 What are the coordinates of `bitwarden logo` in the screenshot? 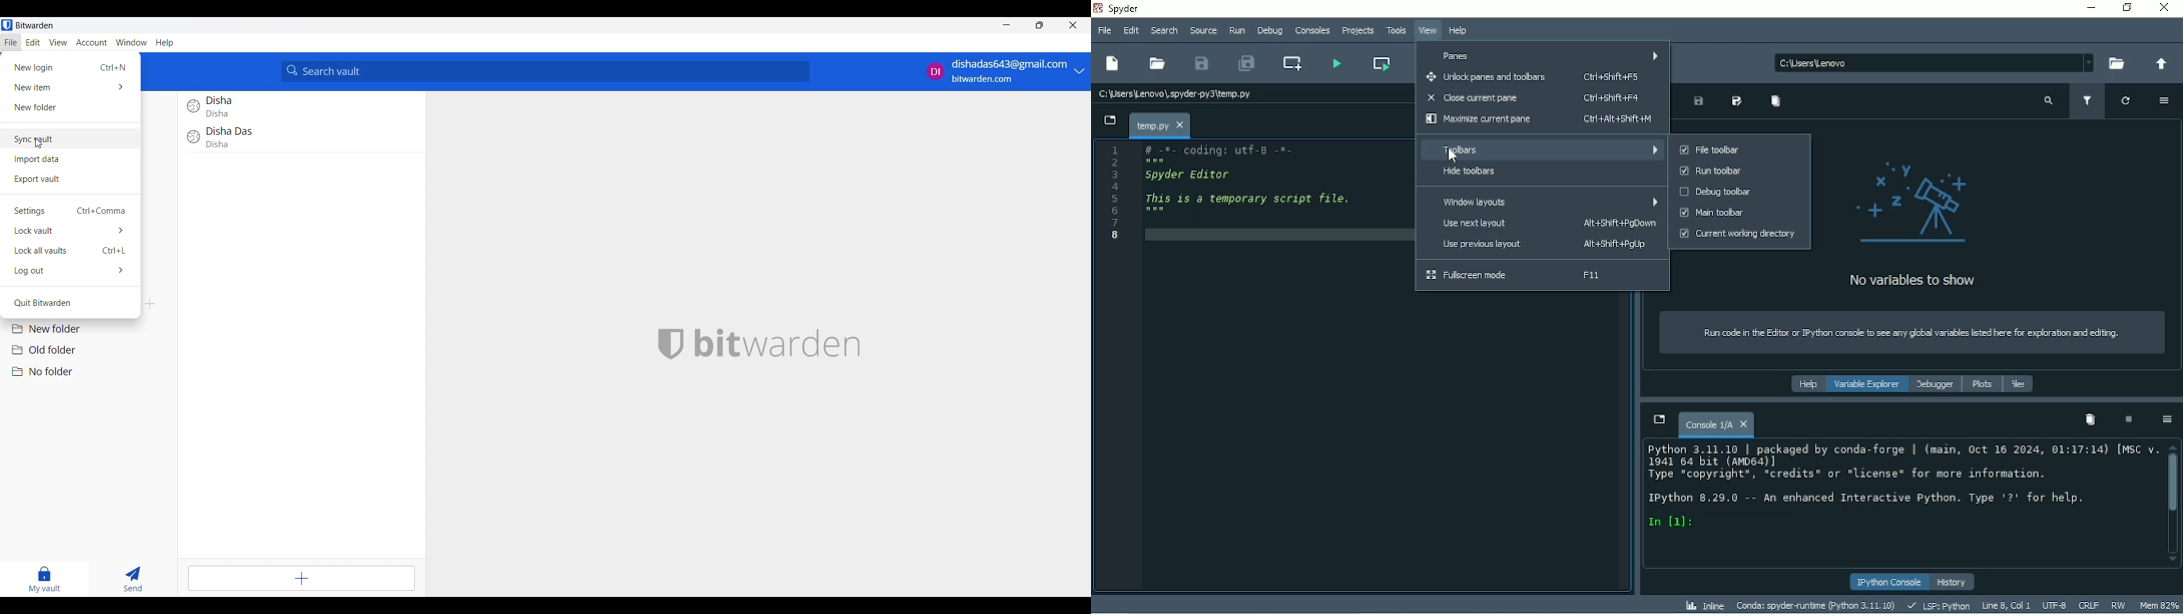 It's located at (673, 342).